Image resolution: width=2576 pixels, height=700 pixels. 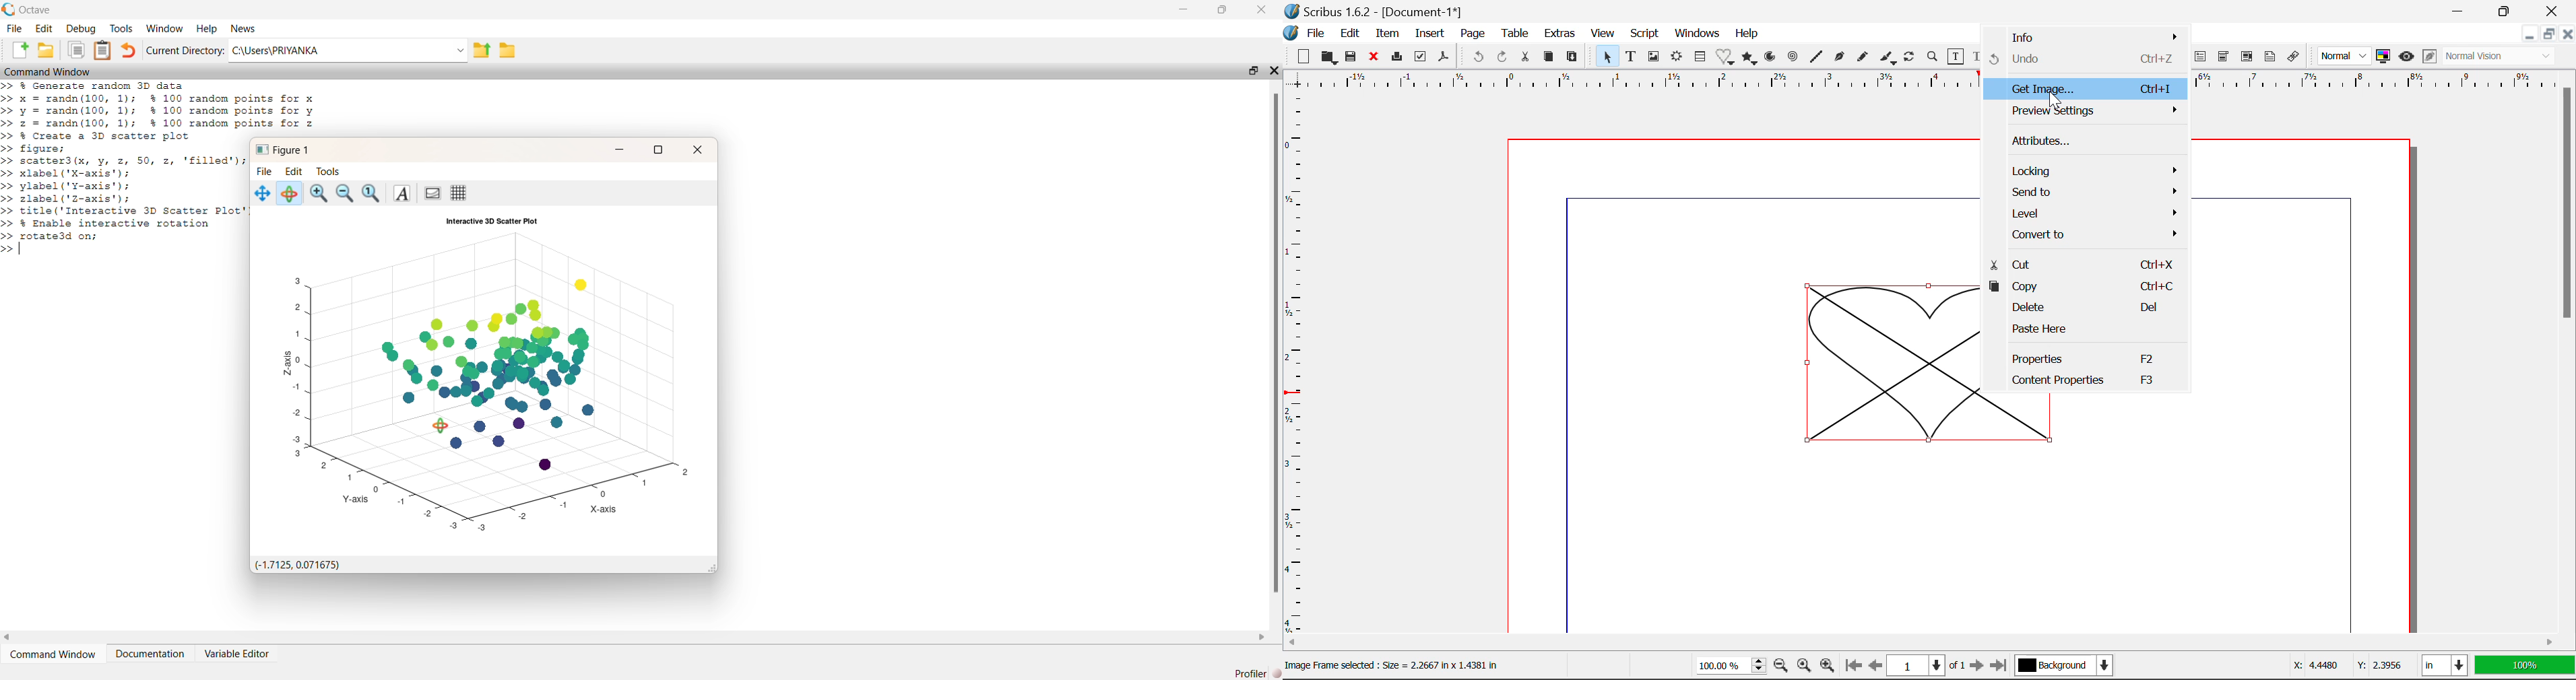 What do you see at coordinates (2531, 36) in the screenshot?
I see `Restore Down` at bounding box center [2531, 36].